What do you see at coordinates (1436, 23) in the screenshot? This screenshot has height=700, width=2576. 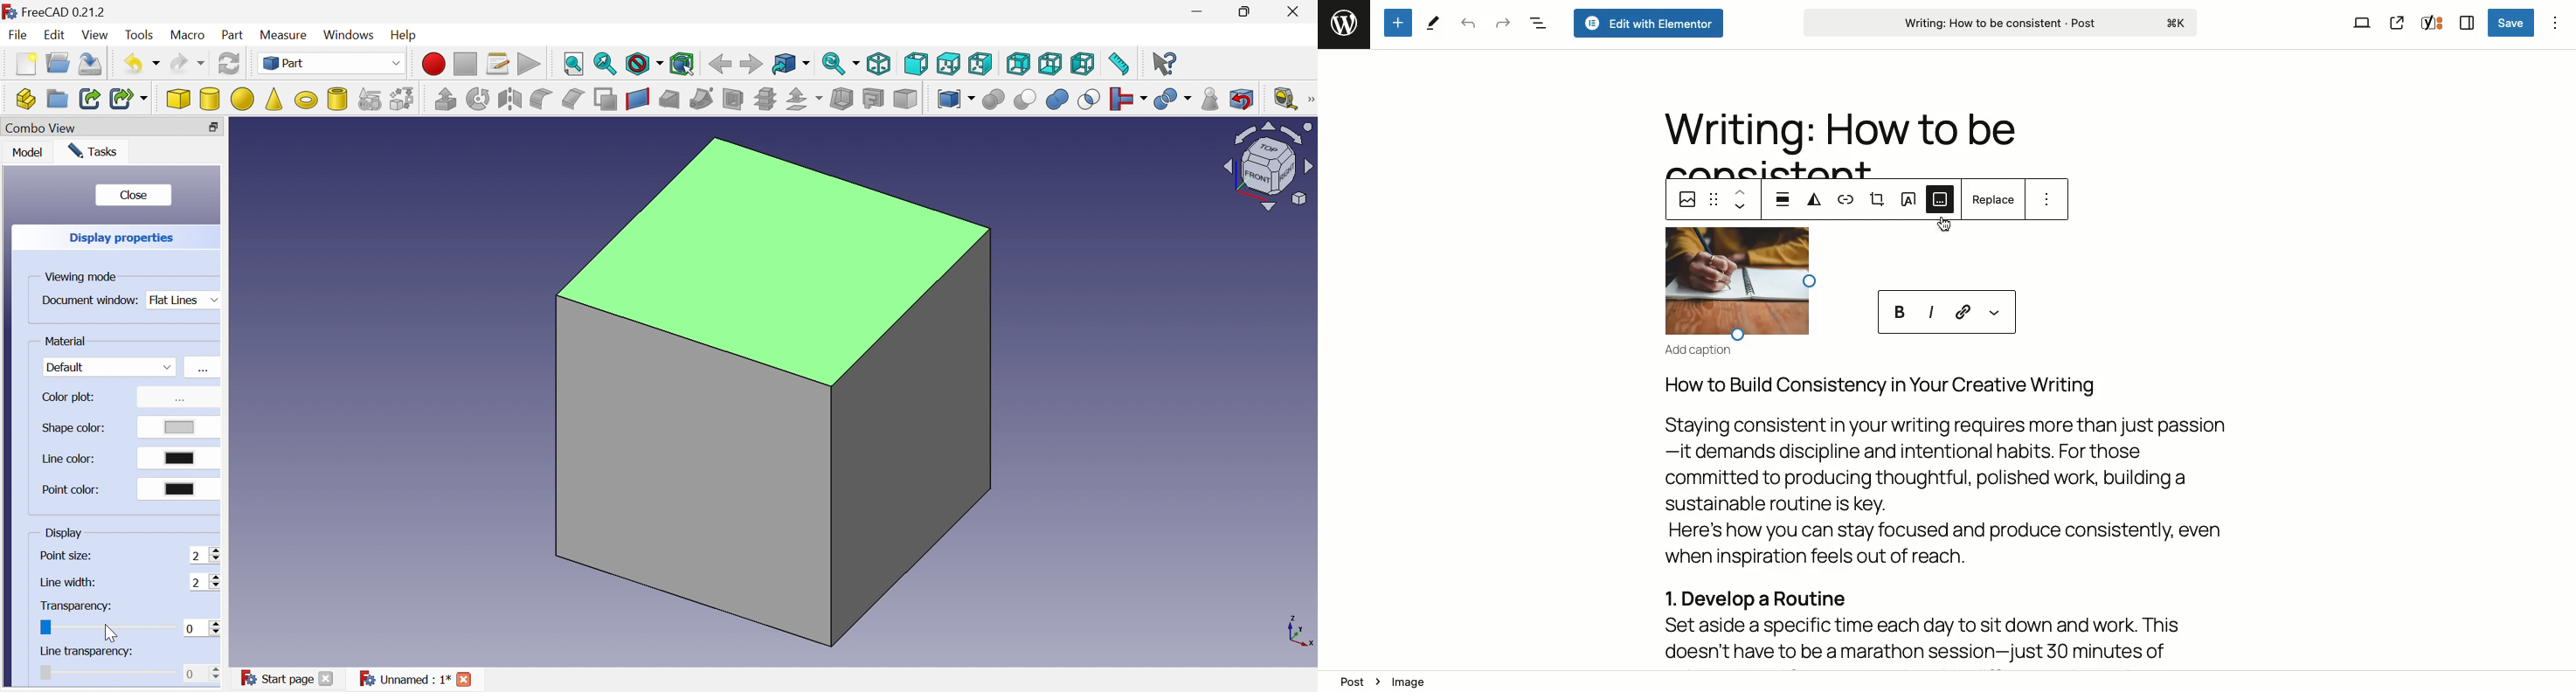 I see `Tools` at bounding box center [1436, 23].